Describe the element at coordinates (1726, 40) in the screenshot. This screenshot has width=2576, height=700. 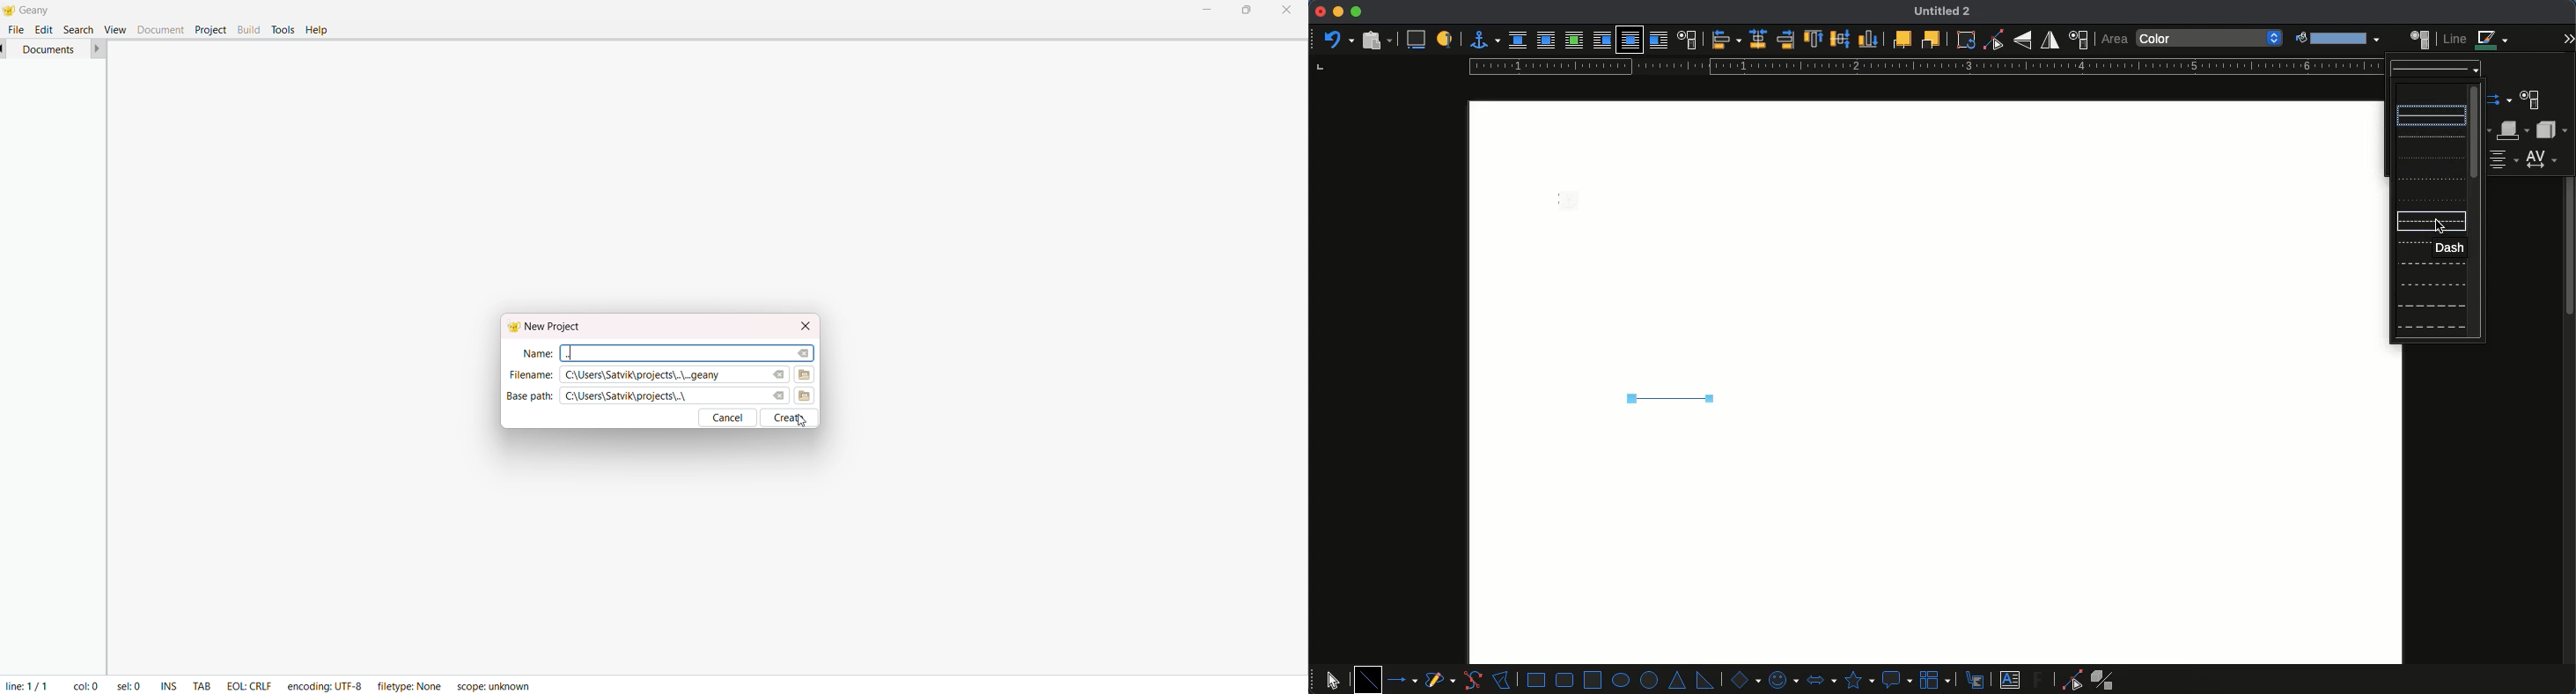
I see `align objects` at that location.